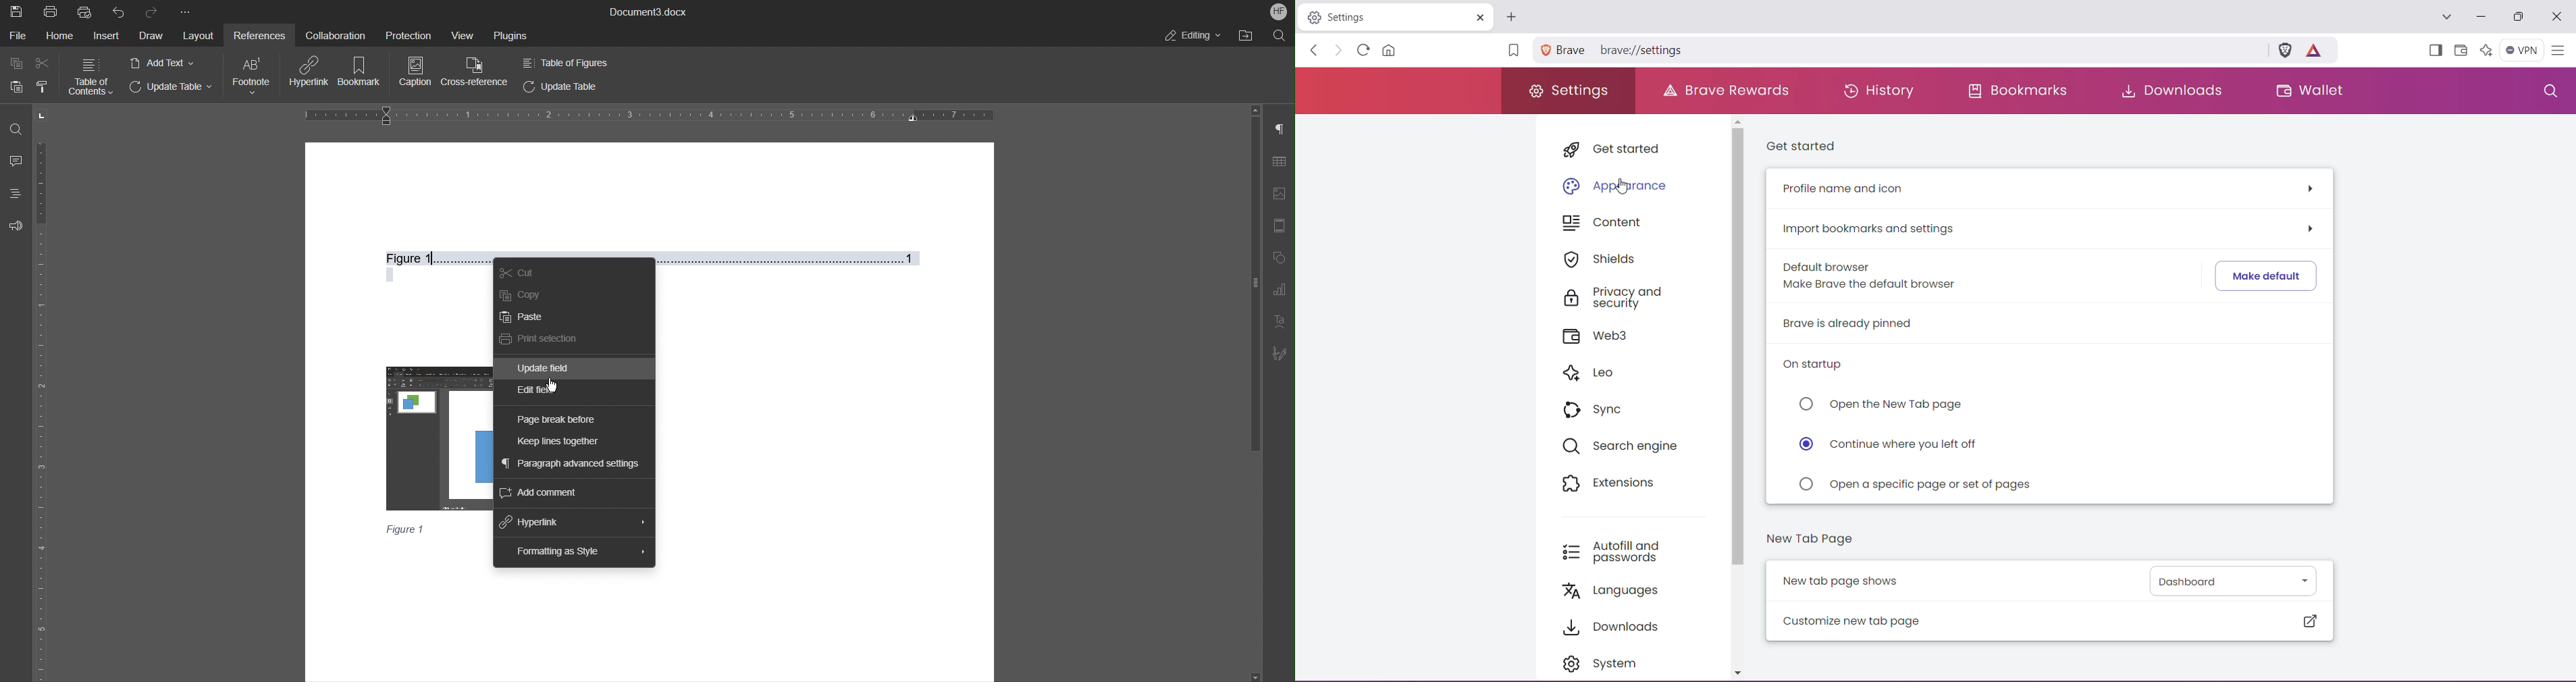  What do you see at coordinates (16, 159) in the screenshot?
I see `Comment` at bounding box center [16, 159].